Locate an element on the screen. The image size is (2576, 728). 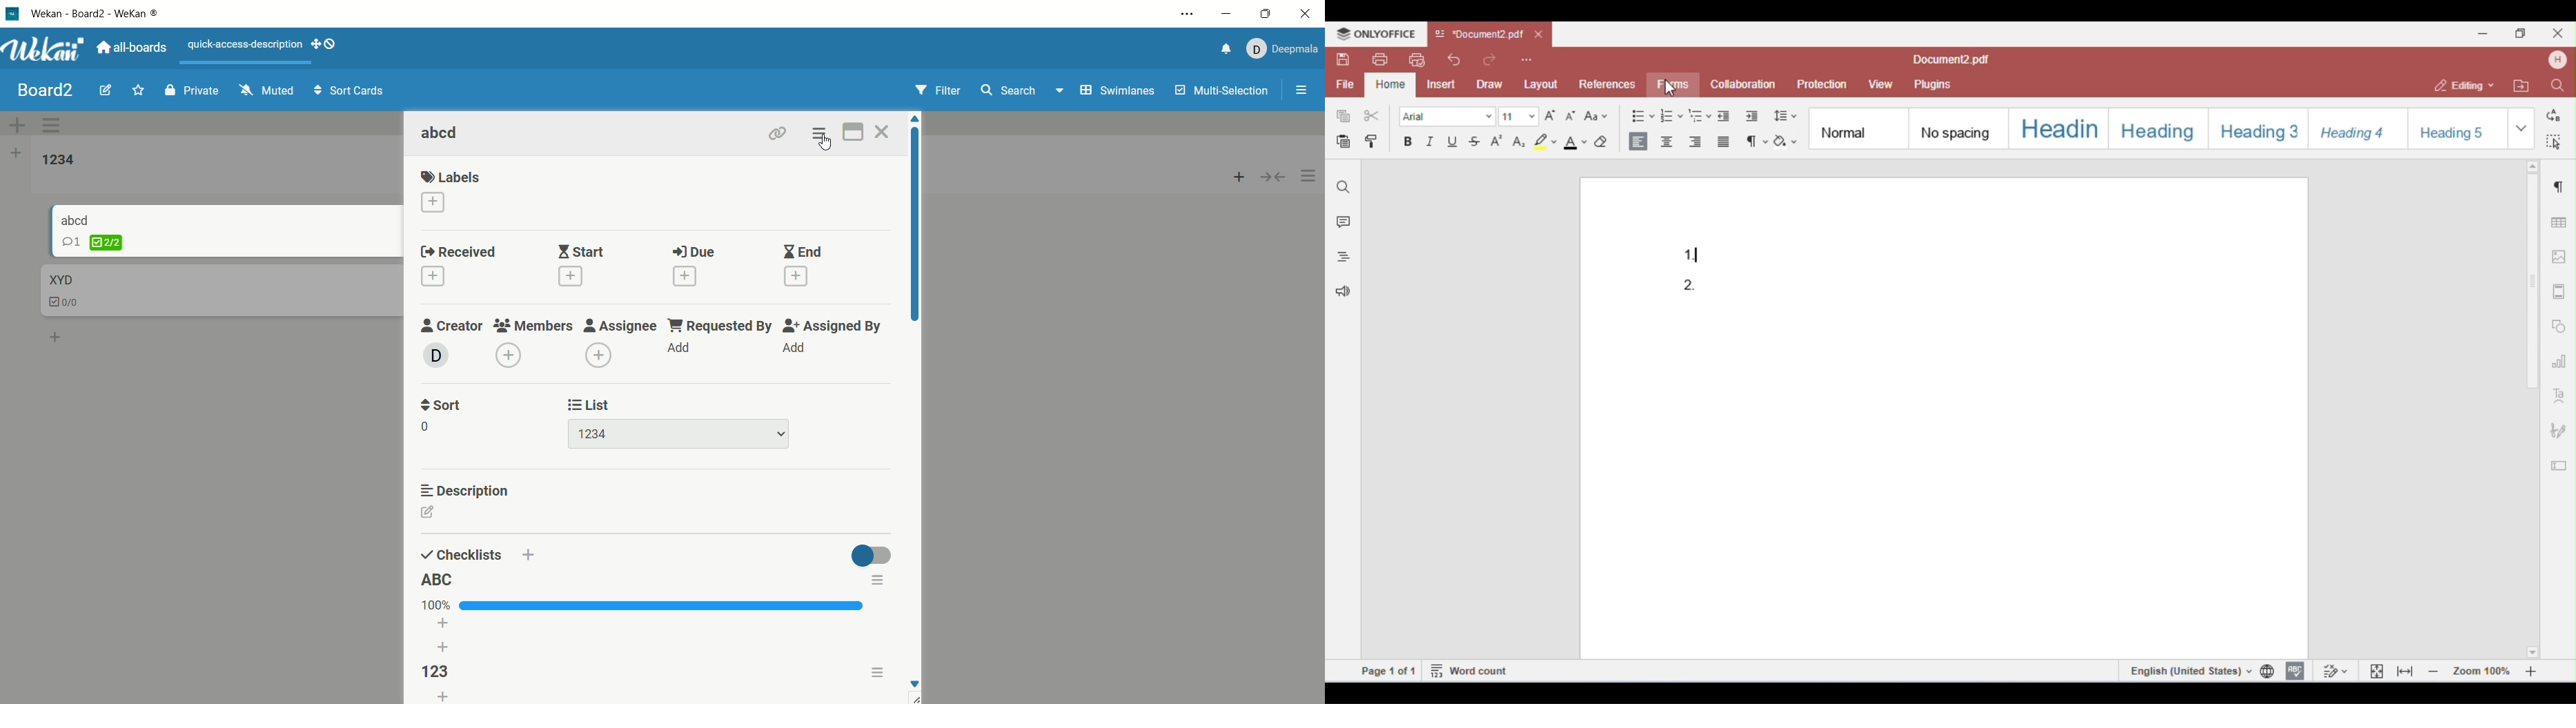
swimlane actions is located at coordinates (55, 124).